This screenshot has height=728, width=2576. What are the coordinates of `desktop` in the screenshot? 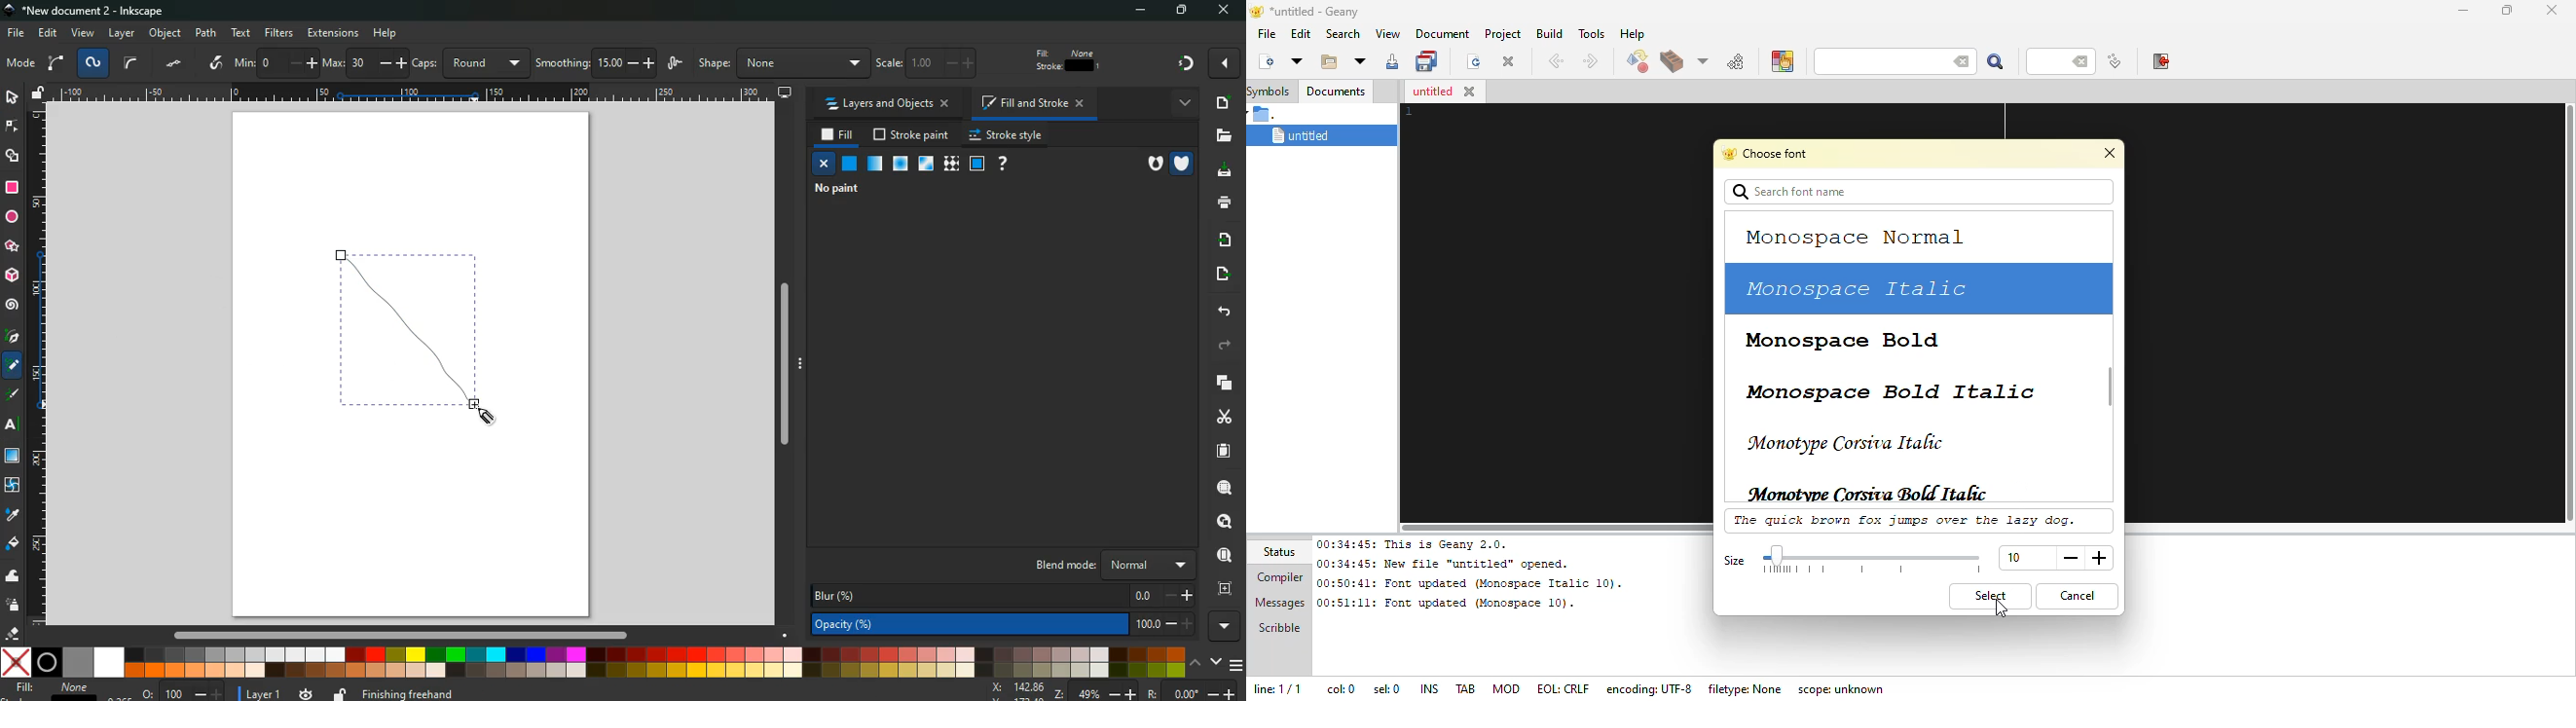 It's located at (784, 93).